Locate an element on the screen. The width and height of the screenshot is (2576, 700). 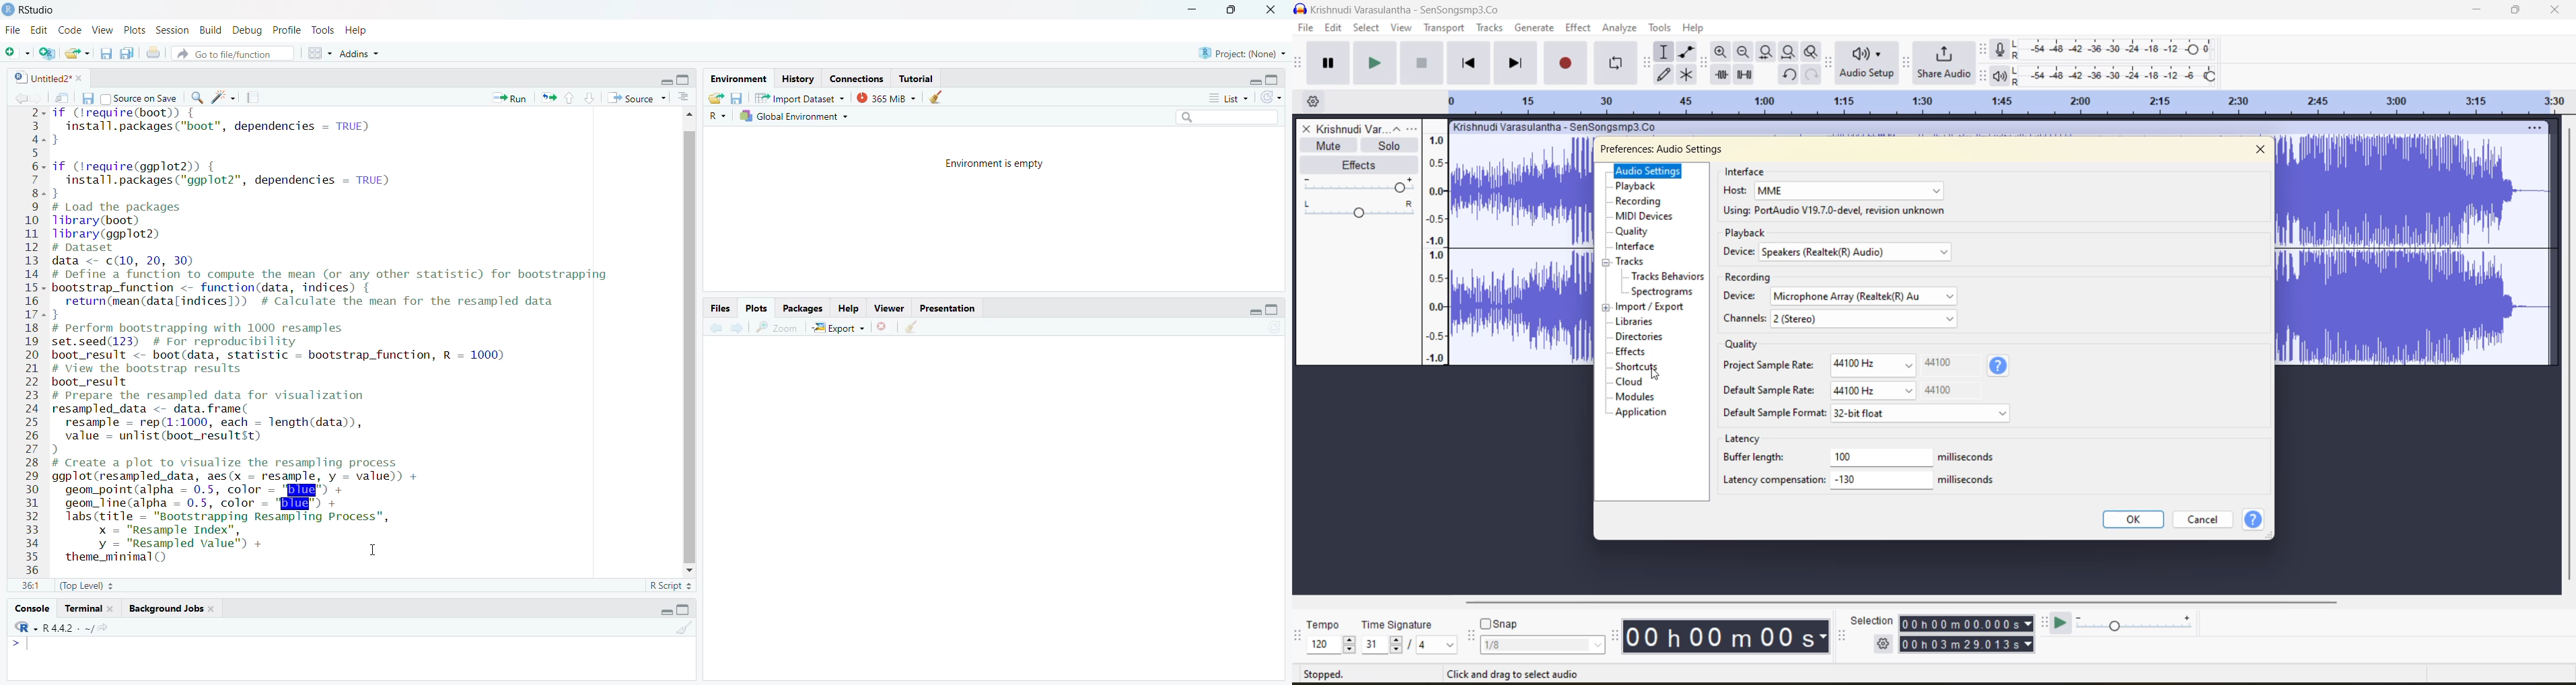
play at speed toolbar is located at coordinates (2047, 623).